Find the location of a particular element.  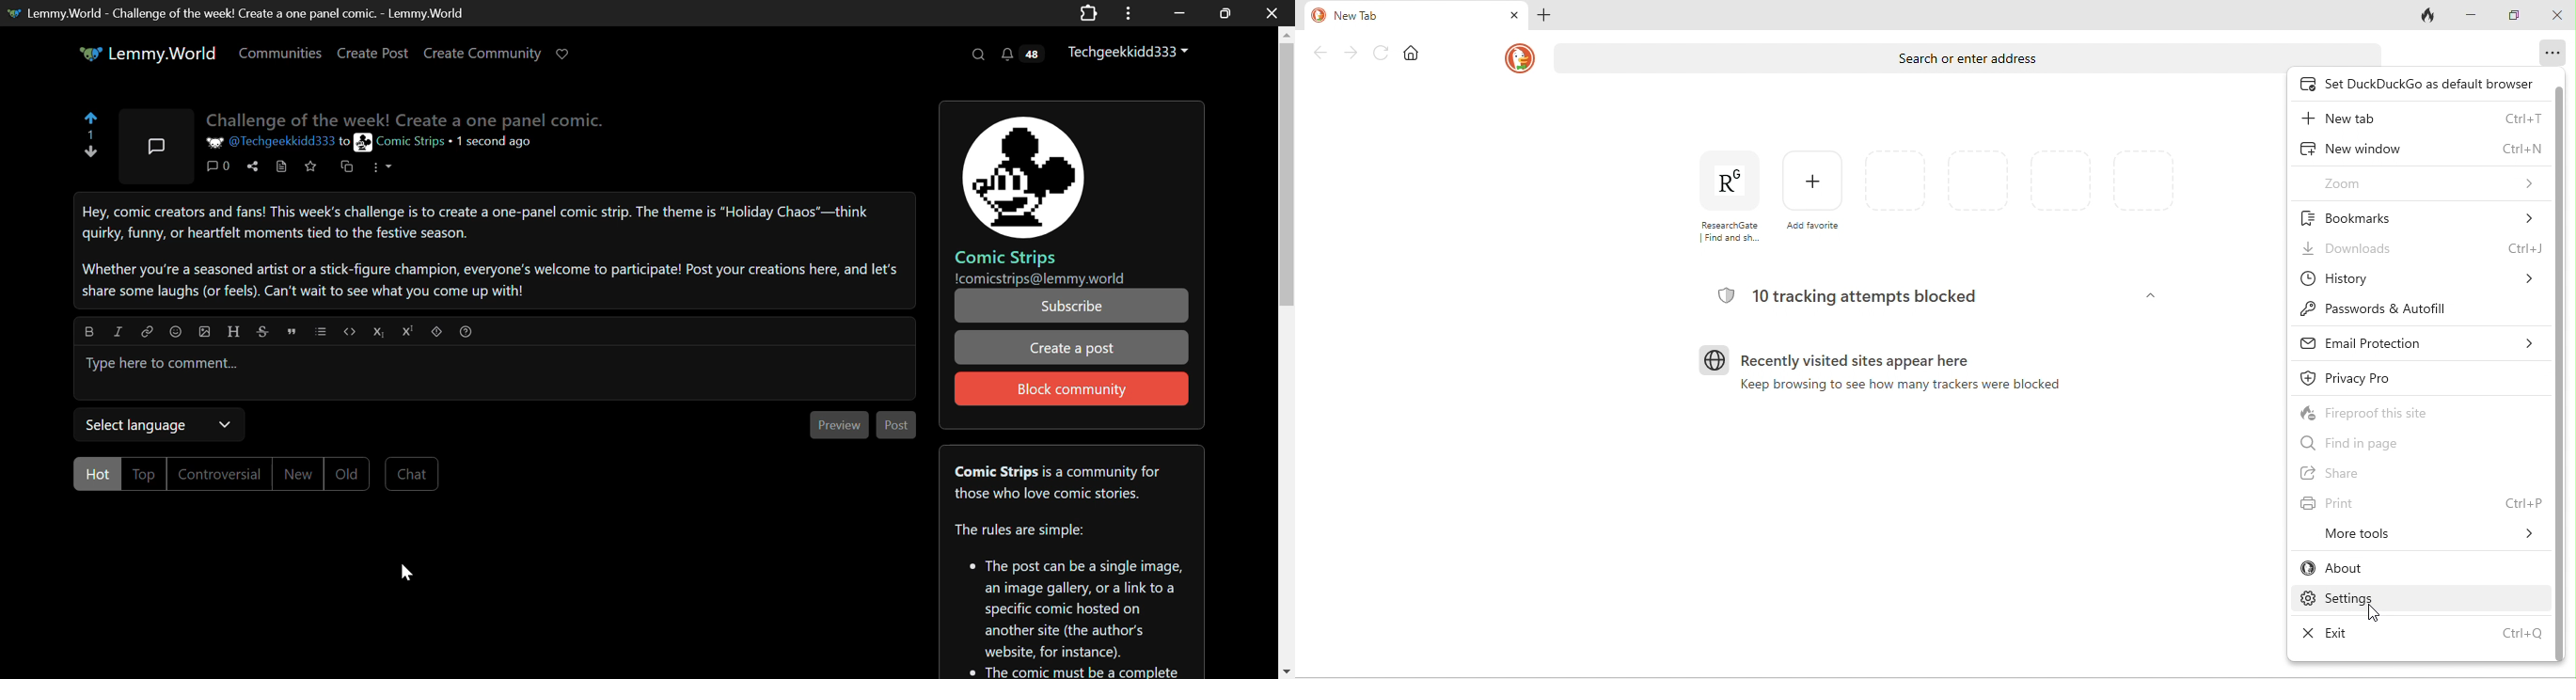

italic is located at coordinates (118, 328).